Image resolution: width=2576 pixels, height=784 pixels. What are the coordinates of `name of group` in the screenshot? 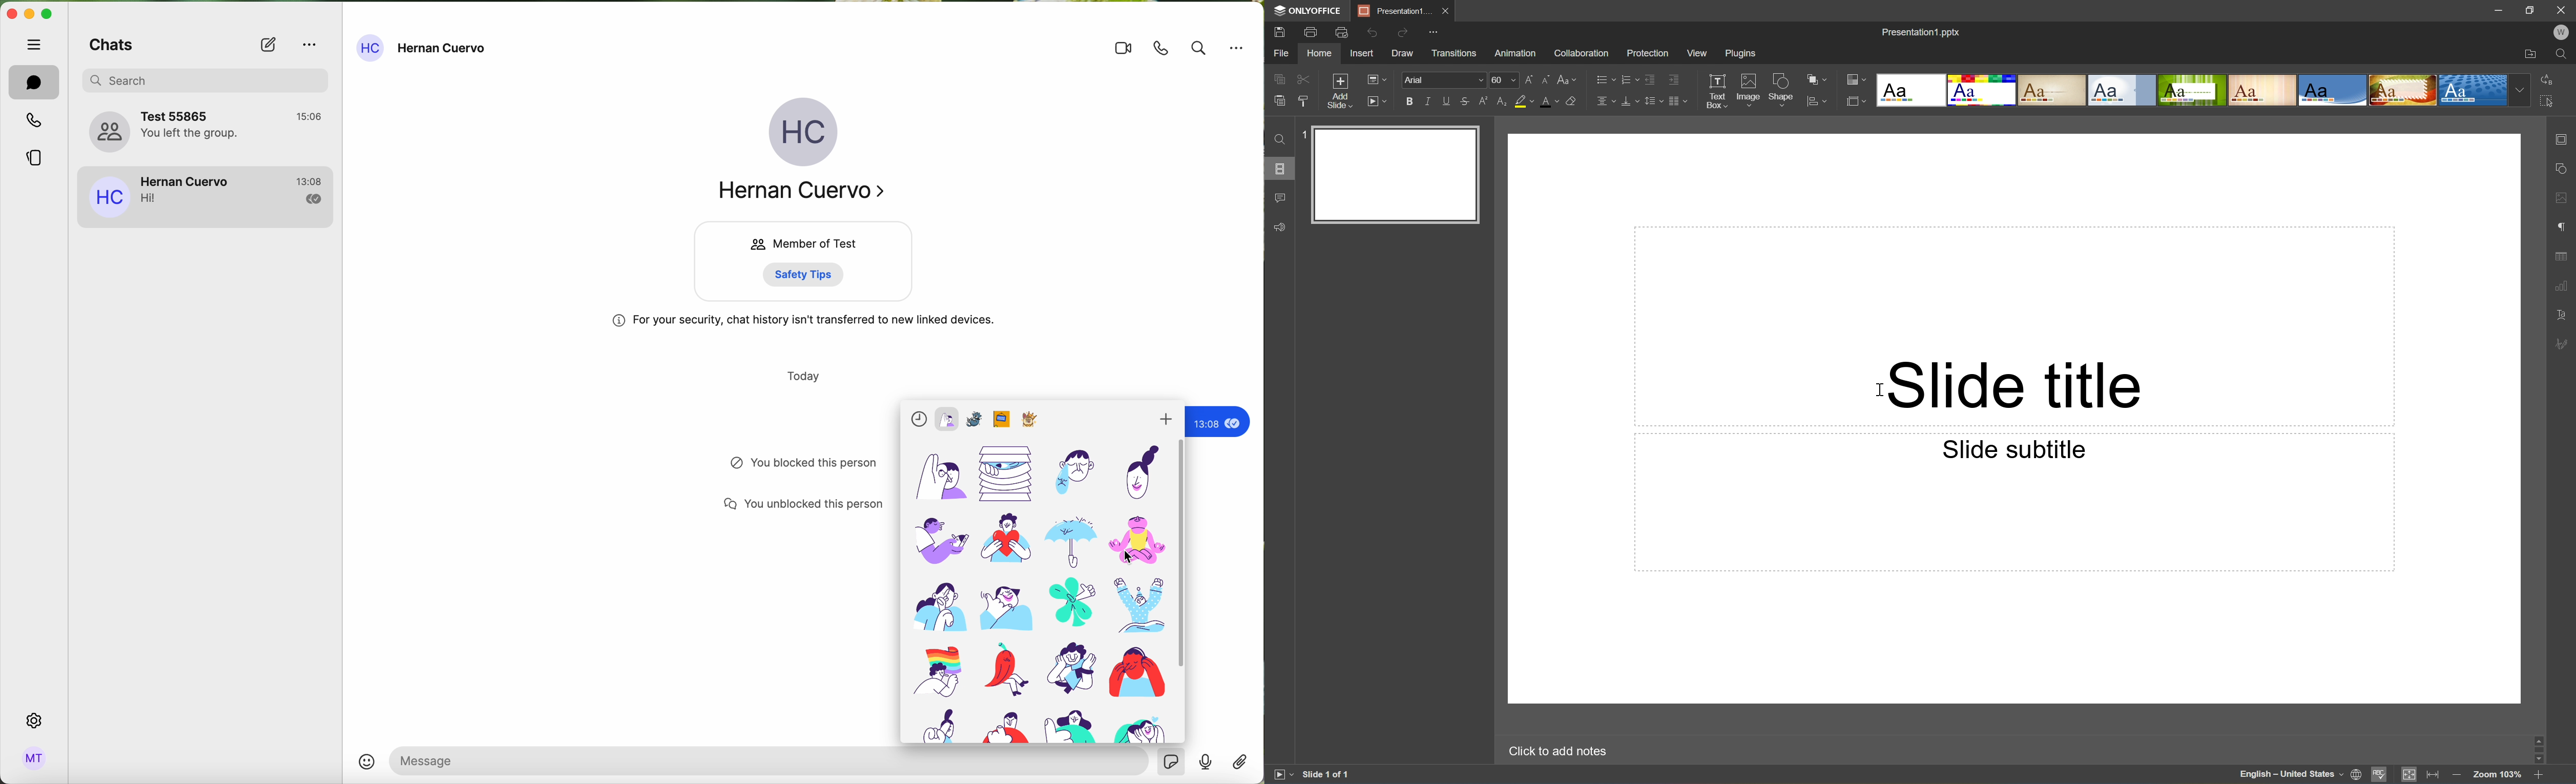 It's located at (207, 130).